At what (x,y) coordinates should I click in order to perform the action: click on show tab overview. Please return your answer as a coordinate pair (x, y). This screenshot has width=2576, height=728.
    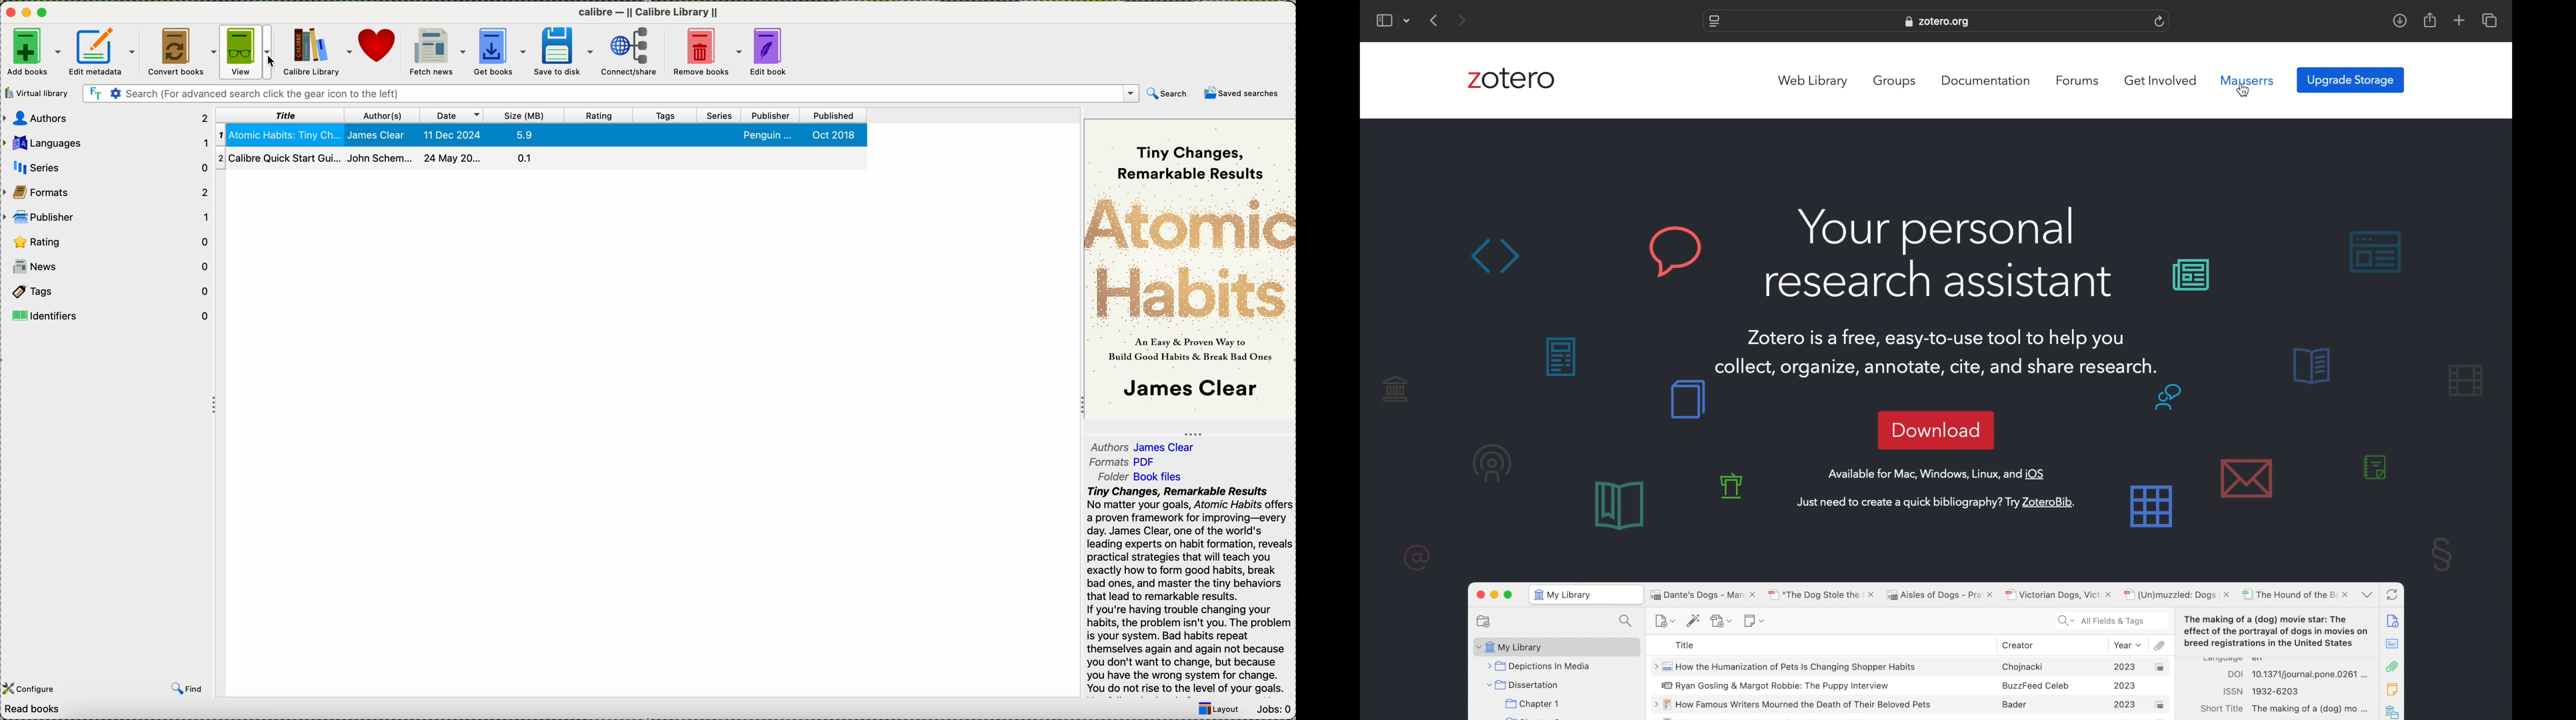
    Looking at the image, I should click on (2489, 20).